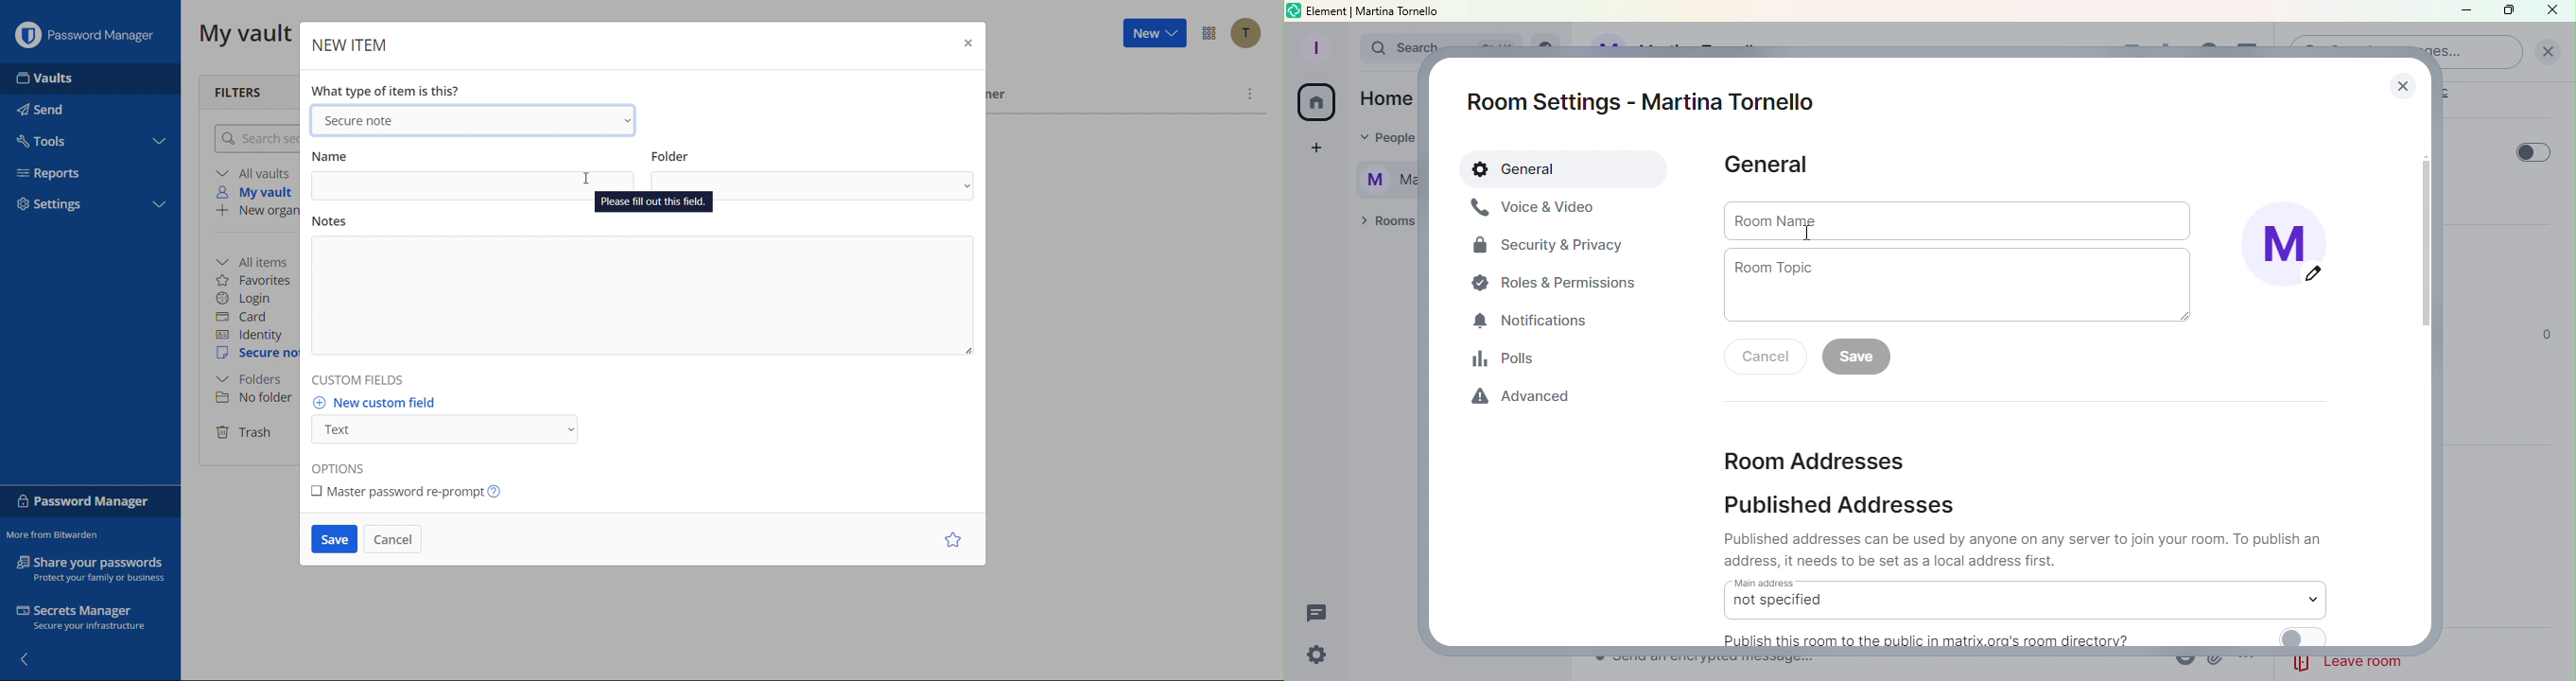  What do you see at coordinates (1510, 358) in the screenshot?
I see `Polls` at bounding box center [1510, 358].